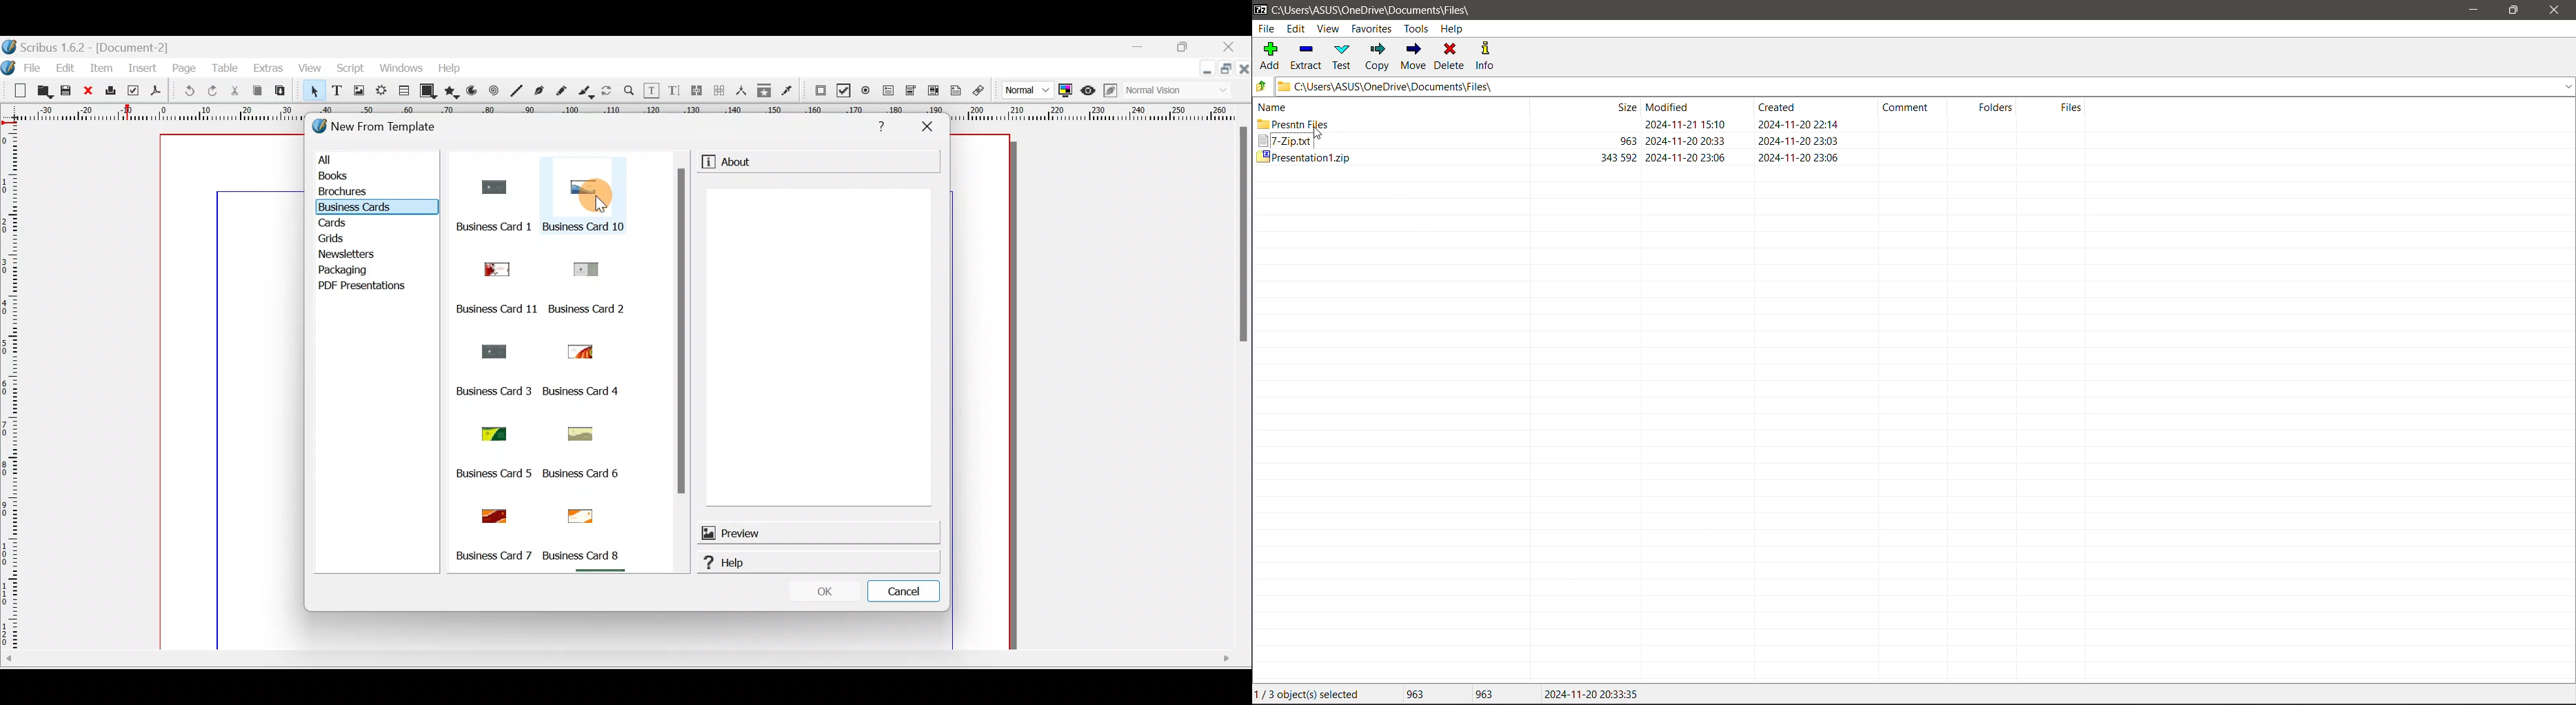 Image resolution: width=2576 pixels, height=728 pixels. I want to click on cursor, so click(603, 204).